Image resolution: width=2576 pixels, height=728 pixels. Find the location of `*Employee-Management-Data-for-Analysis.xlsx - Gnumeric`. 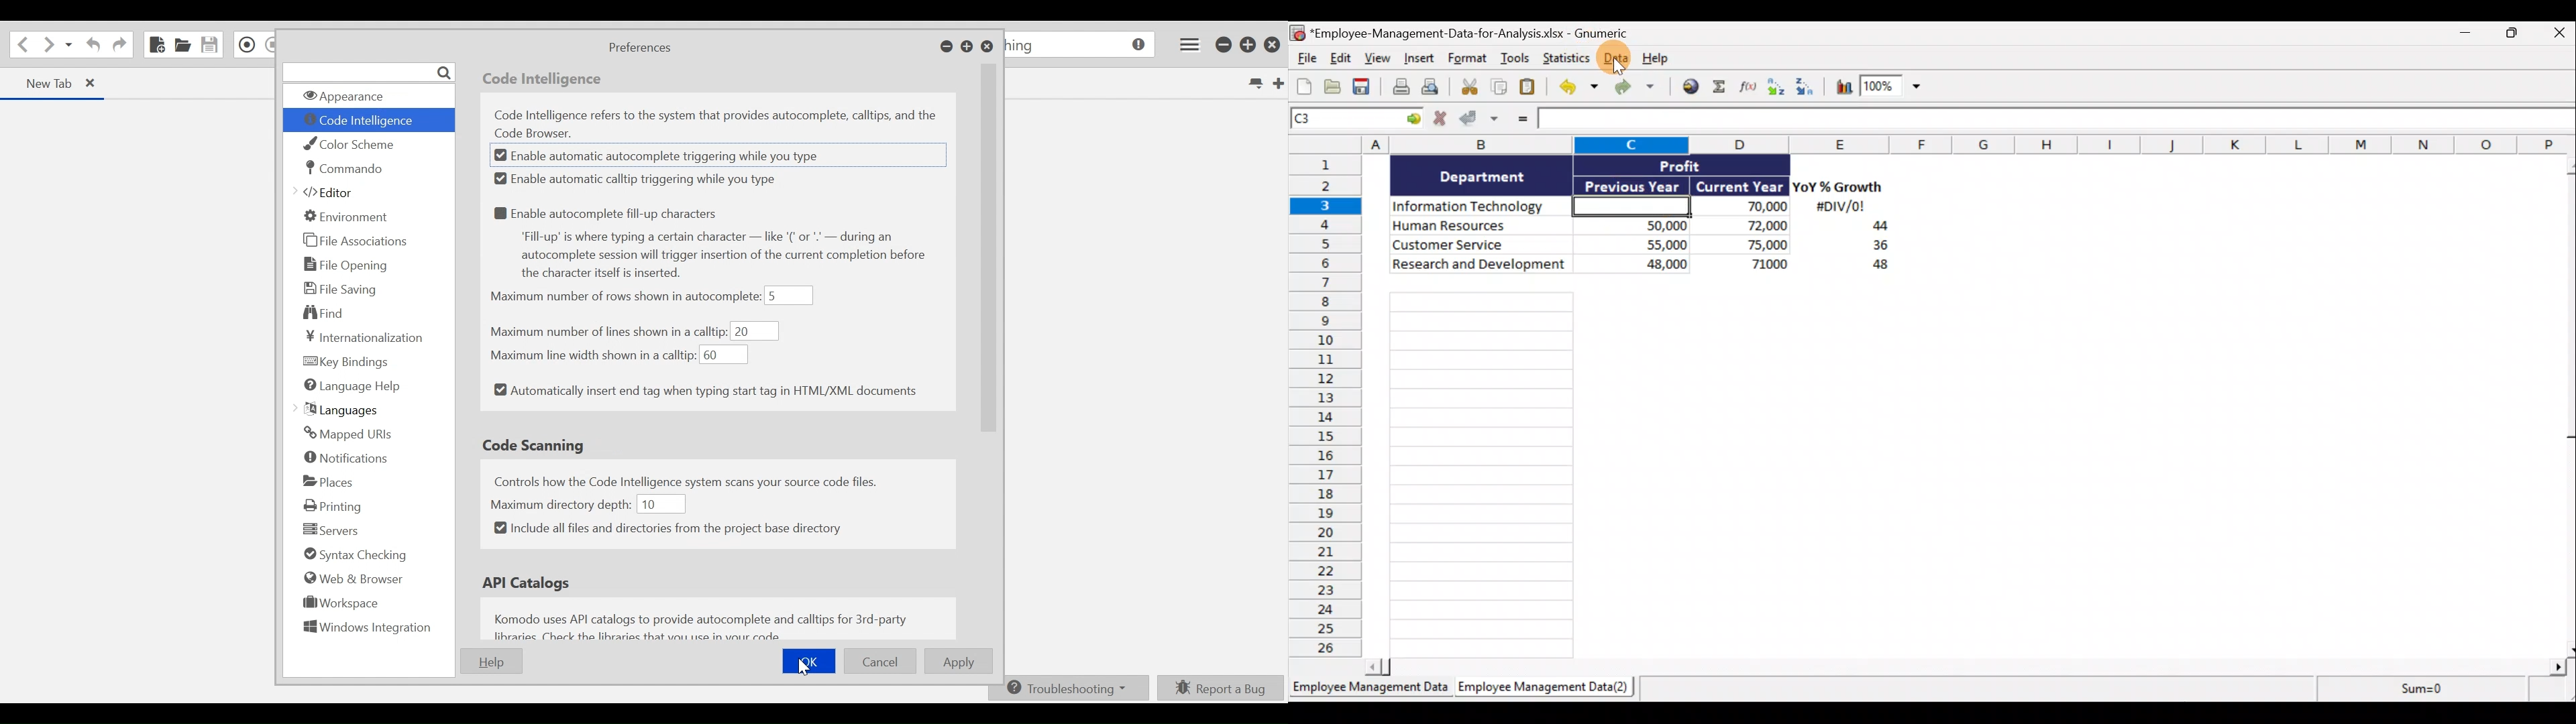

*Employee-Management-Data-for-Analysis.xlsx - Gnumeric is located at coordinates (1485, 32).